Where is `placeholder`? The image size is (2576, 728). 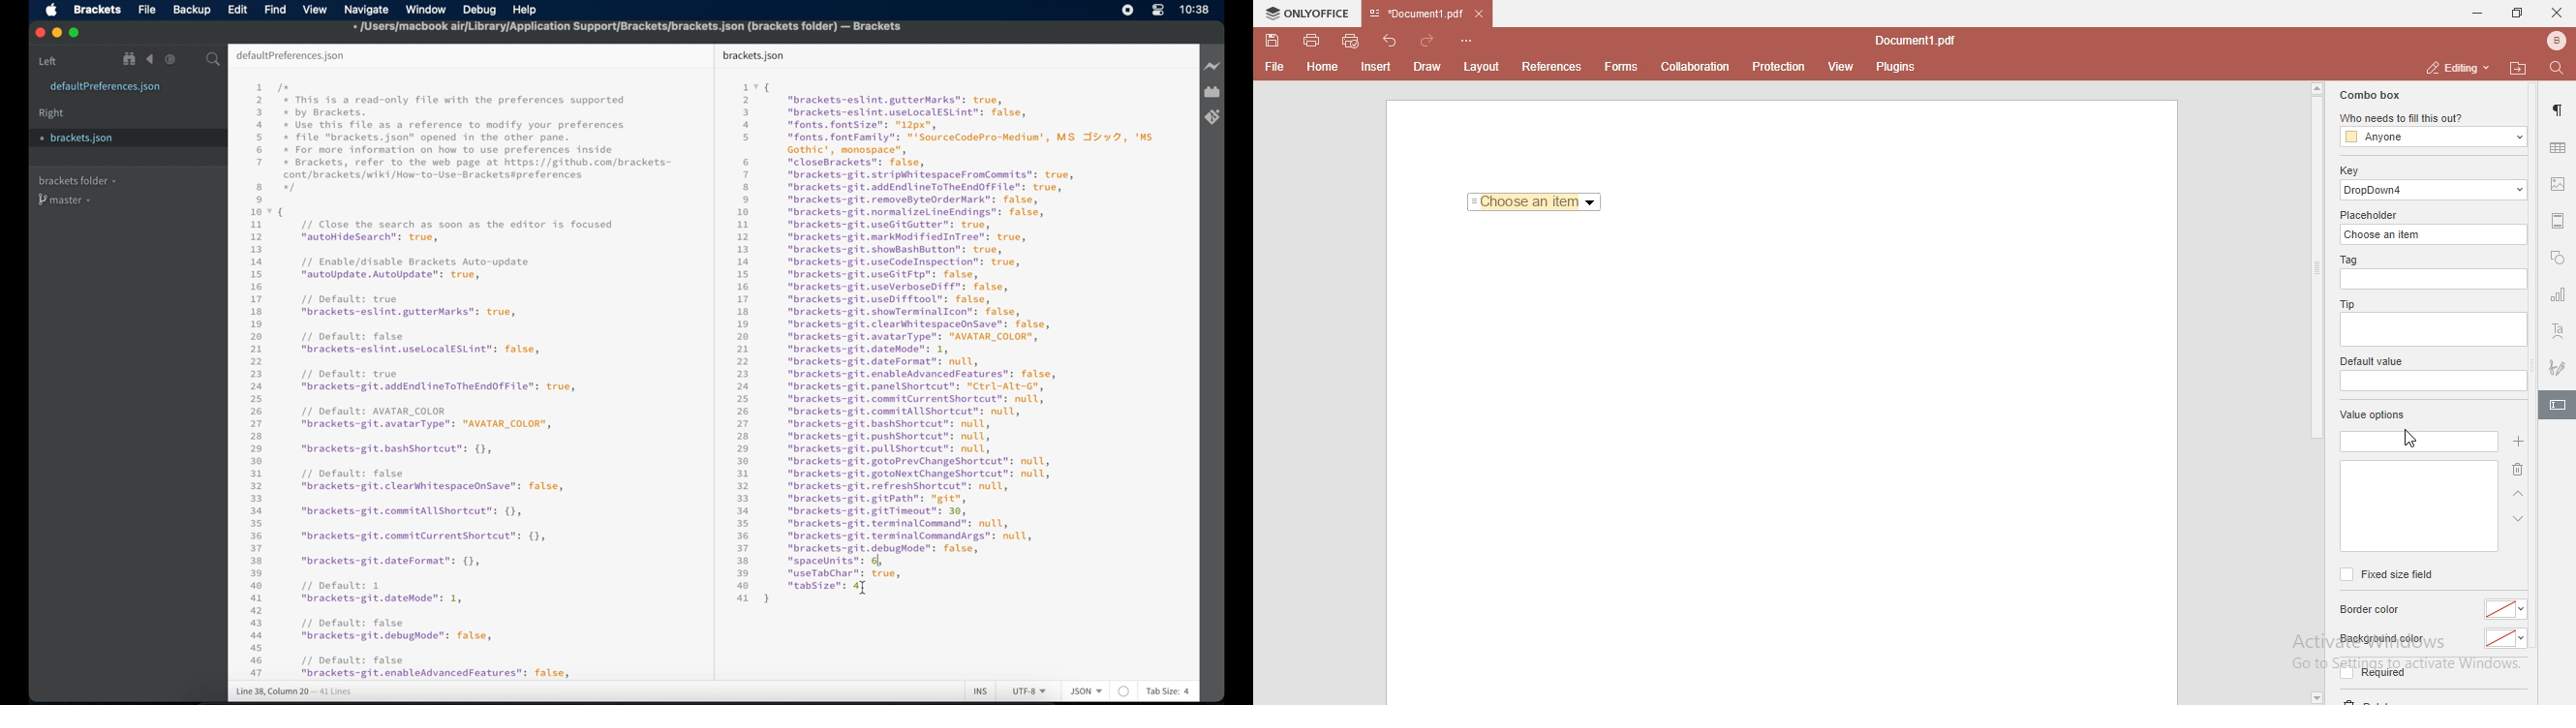
placeholder is located at coordinates (2372, 215).